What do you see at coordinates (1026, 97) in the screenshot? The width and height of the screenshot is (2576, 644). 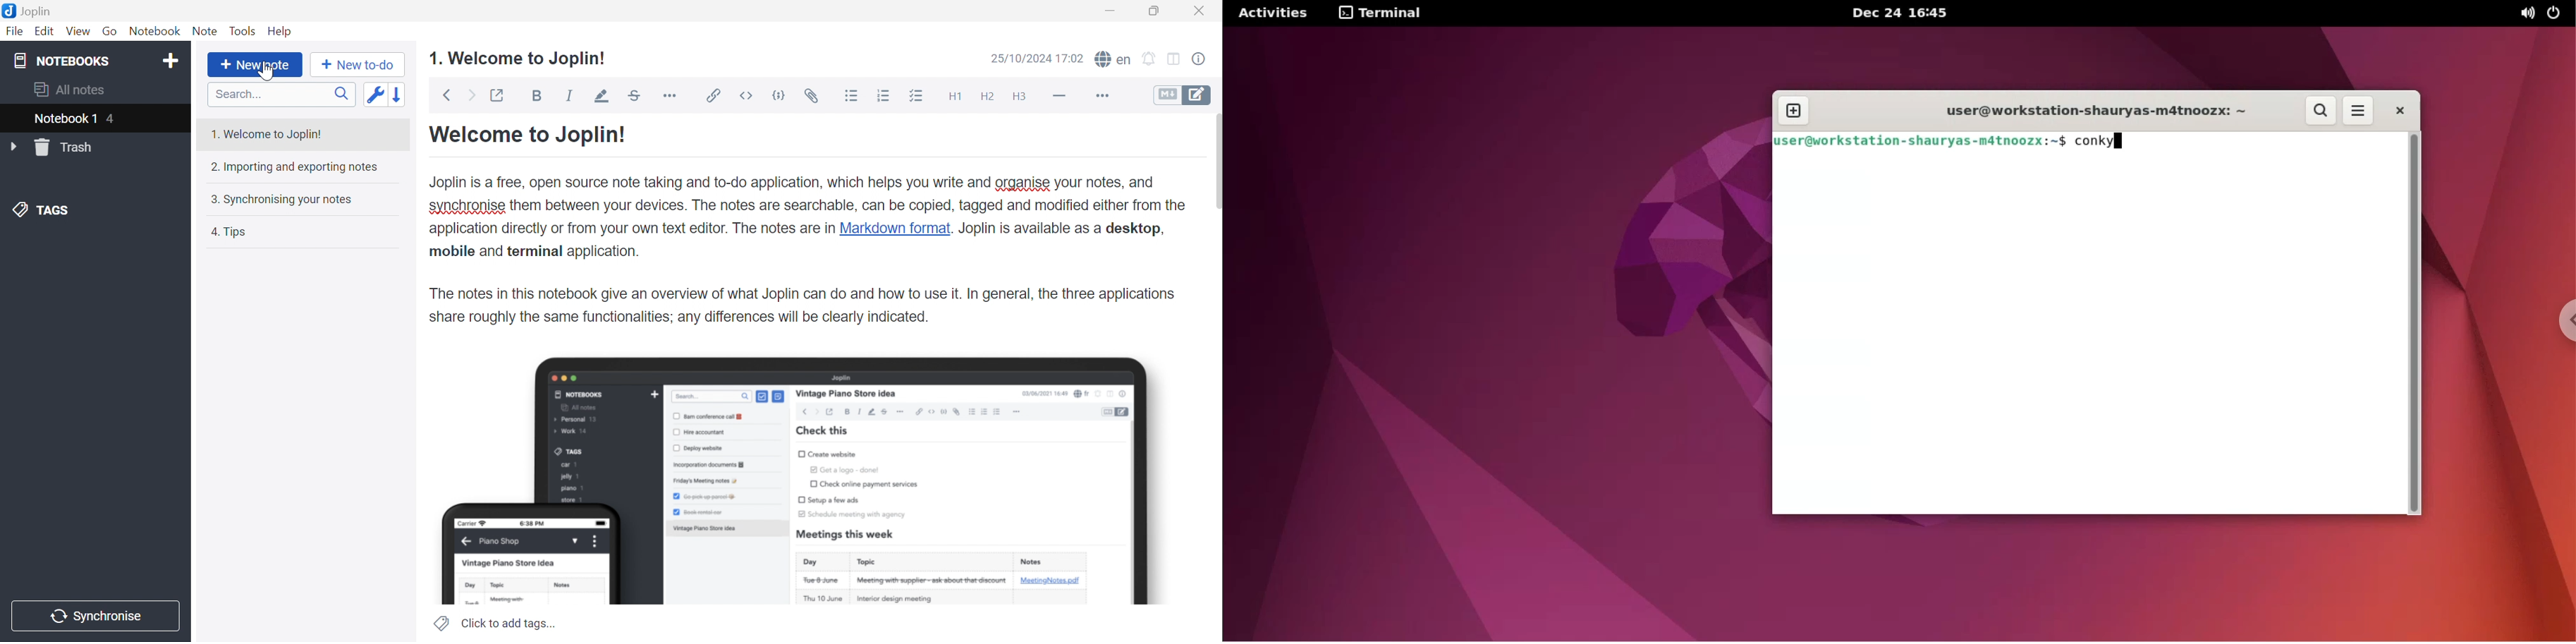 I see `Heading 3` at bounding box center [1026, 97].